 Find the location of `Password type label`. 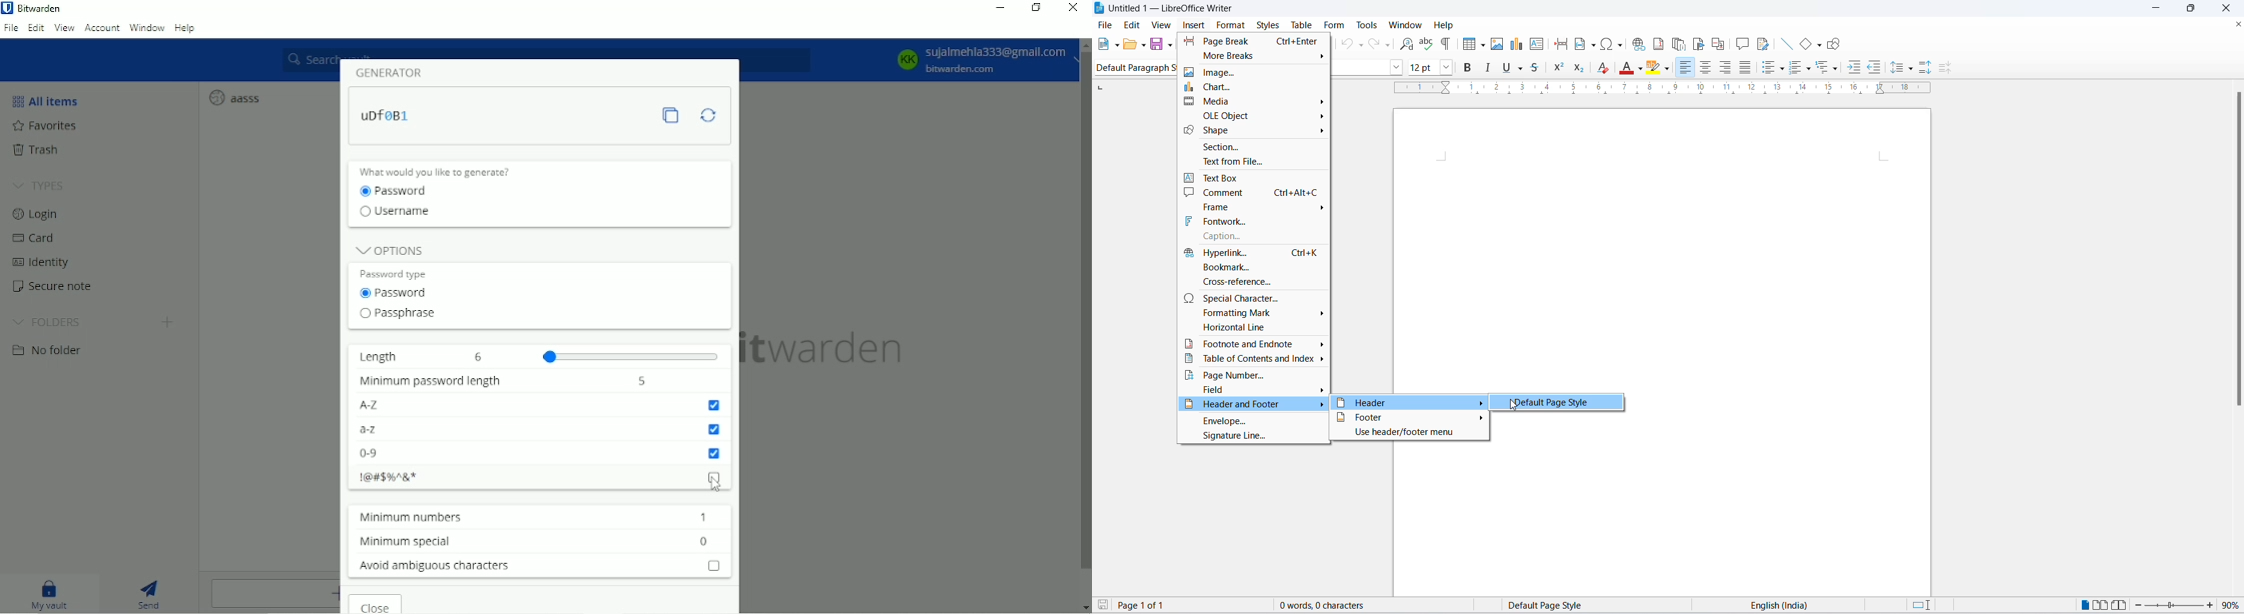

Password type label is located at coordinates (397, 273).